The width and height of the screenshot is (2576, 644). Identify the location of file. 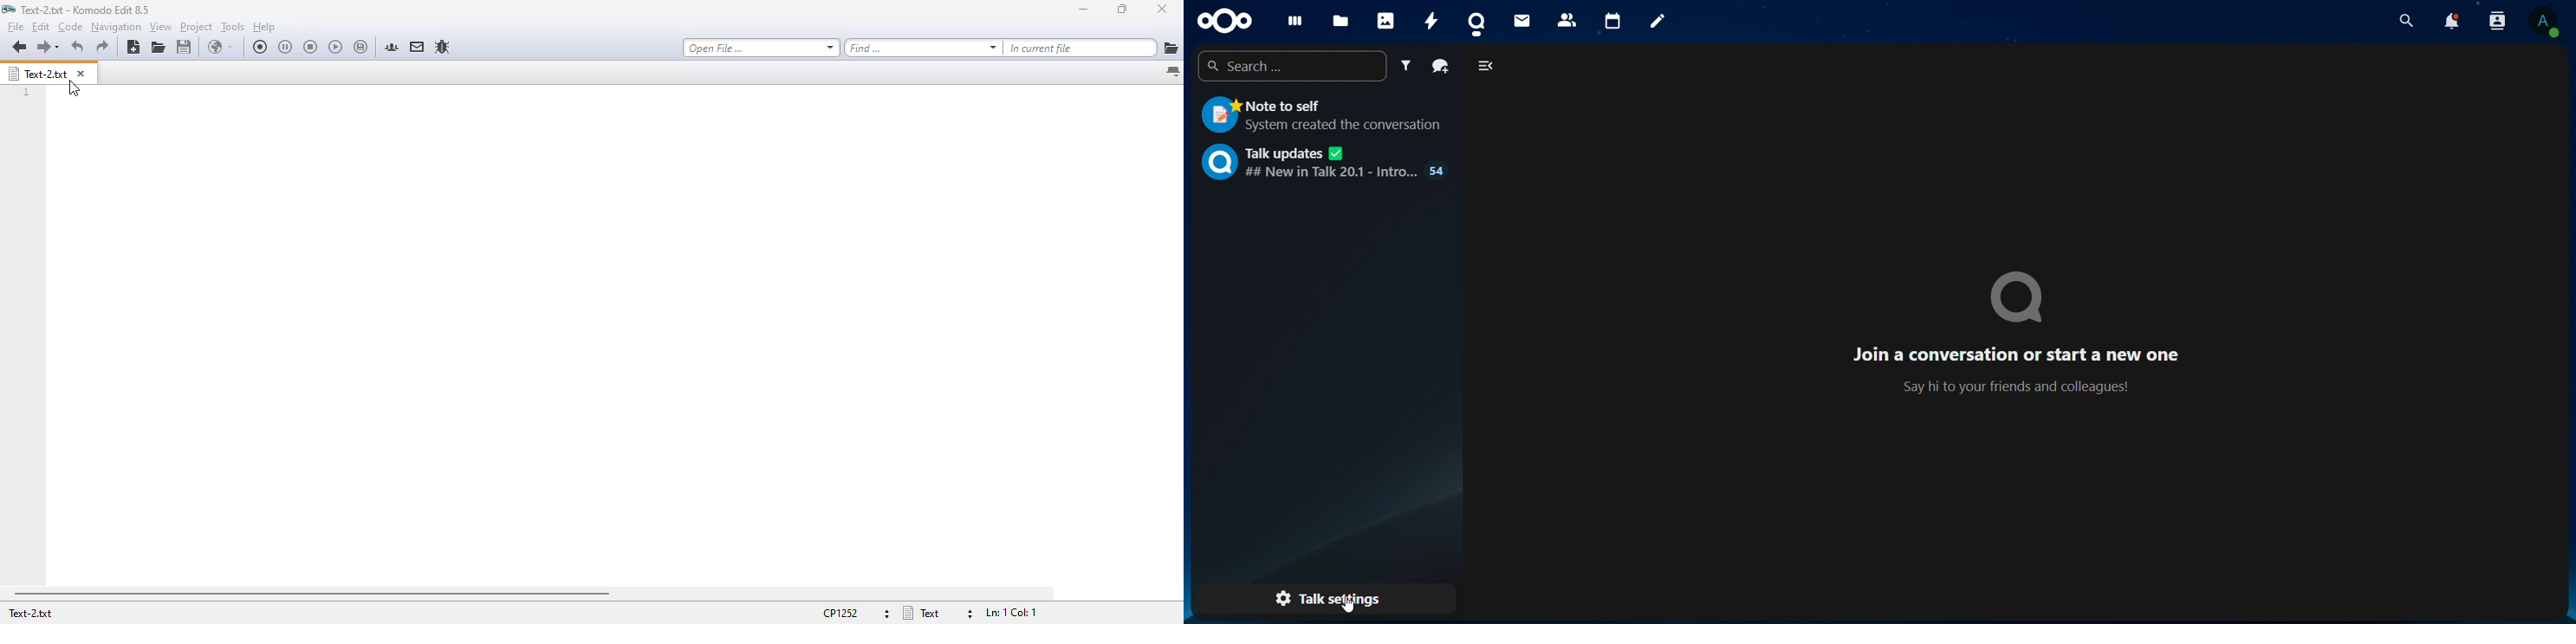
(16, 27).